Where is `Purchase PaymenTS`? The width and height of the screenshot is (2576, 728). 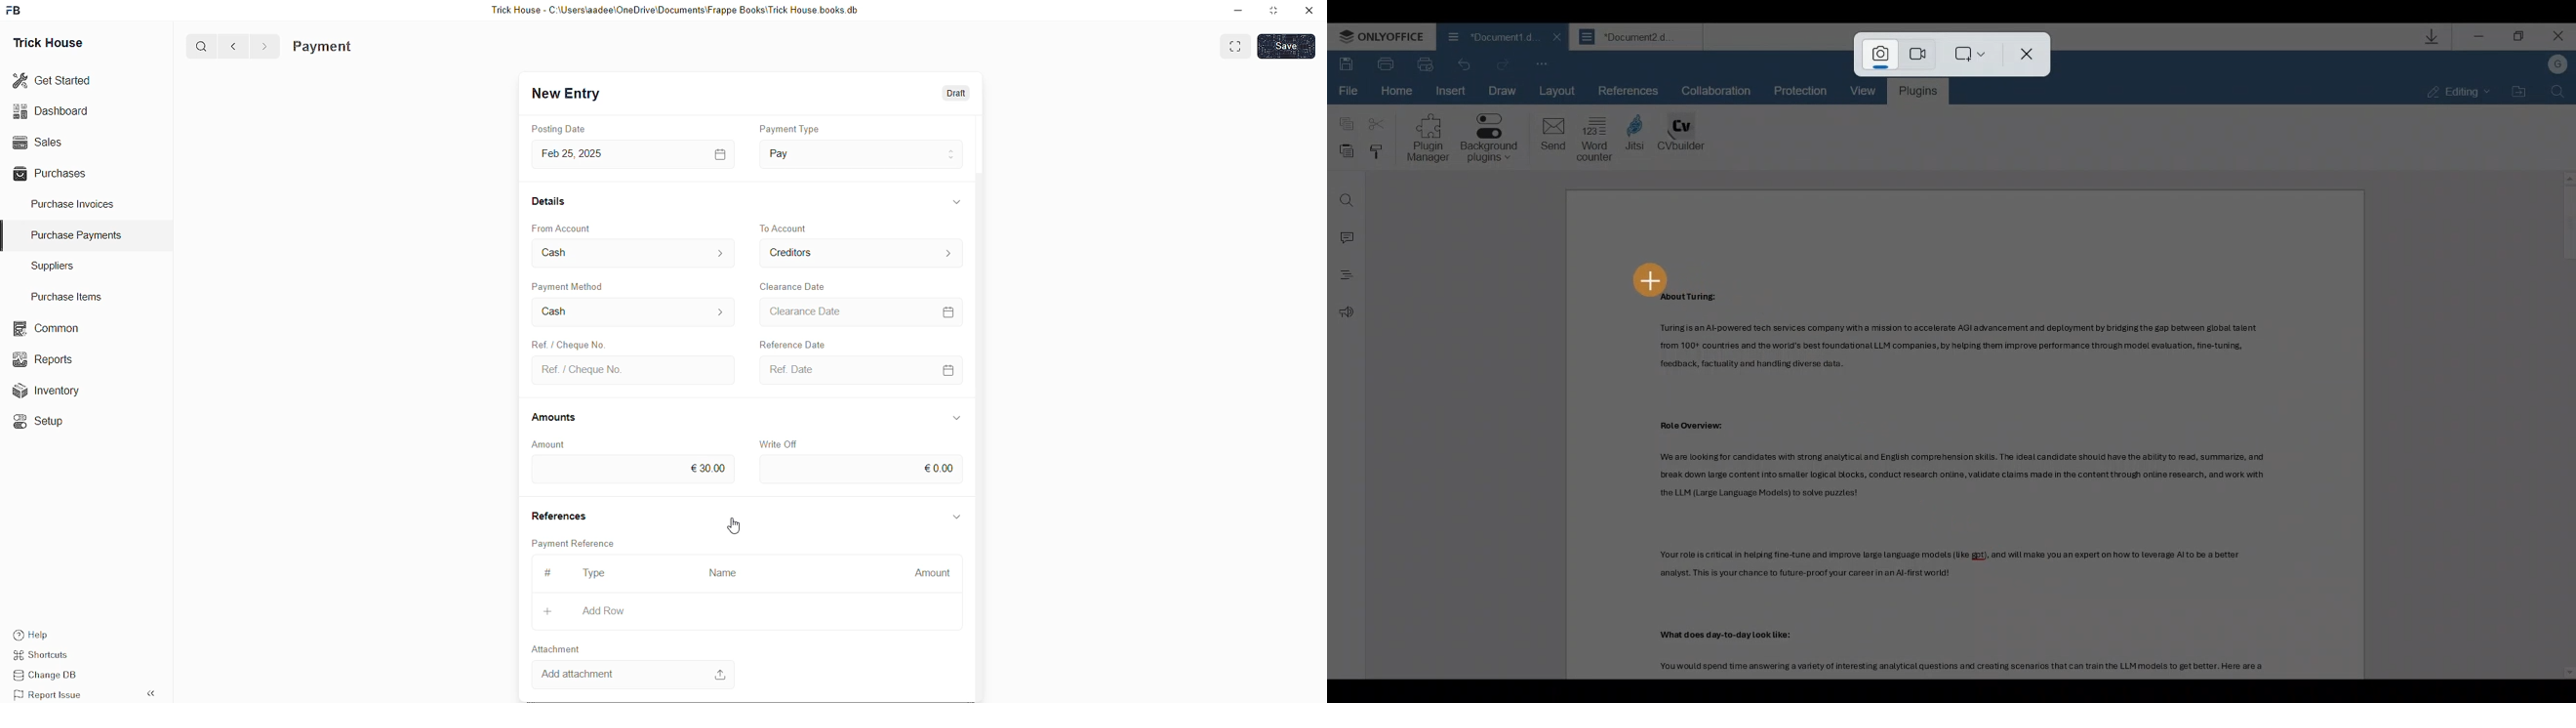
Purchase PaymenTS is located at coordinates (73, 235).